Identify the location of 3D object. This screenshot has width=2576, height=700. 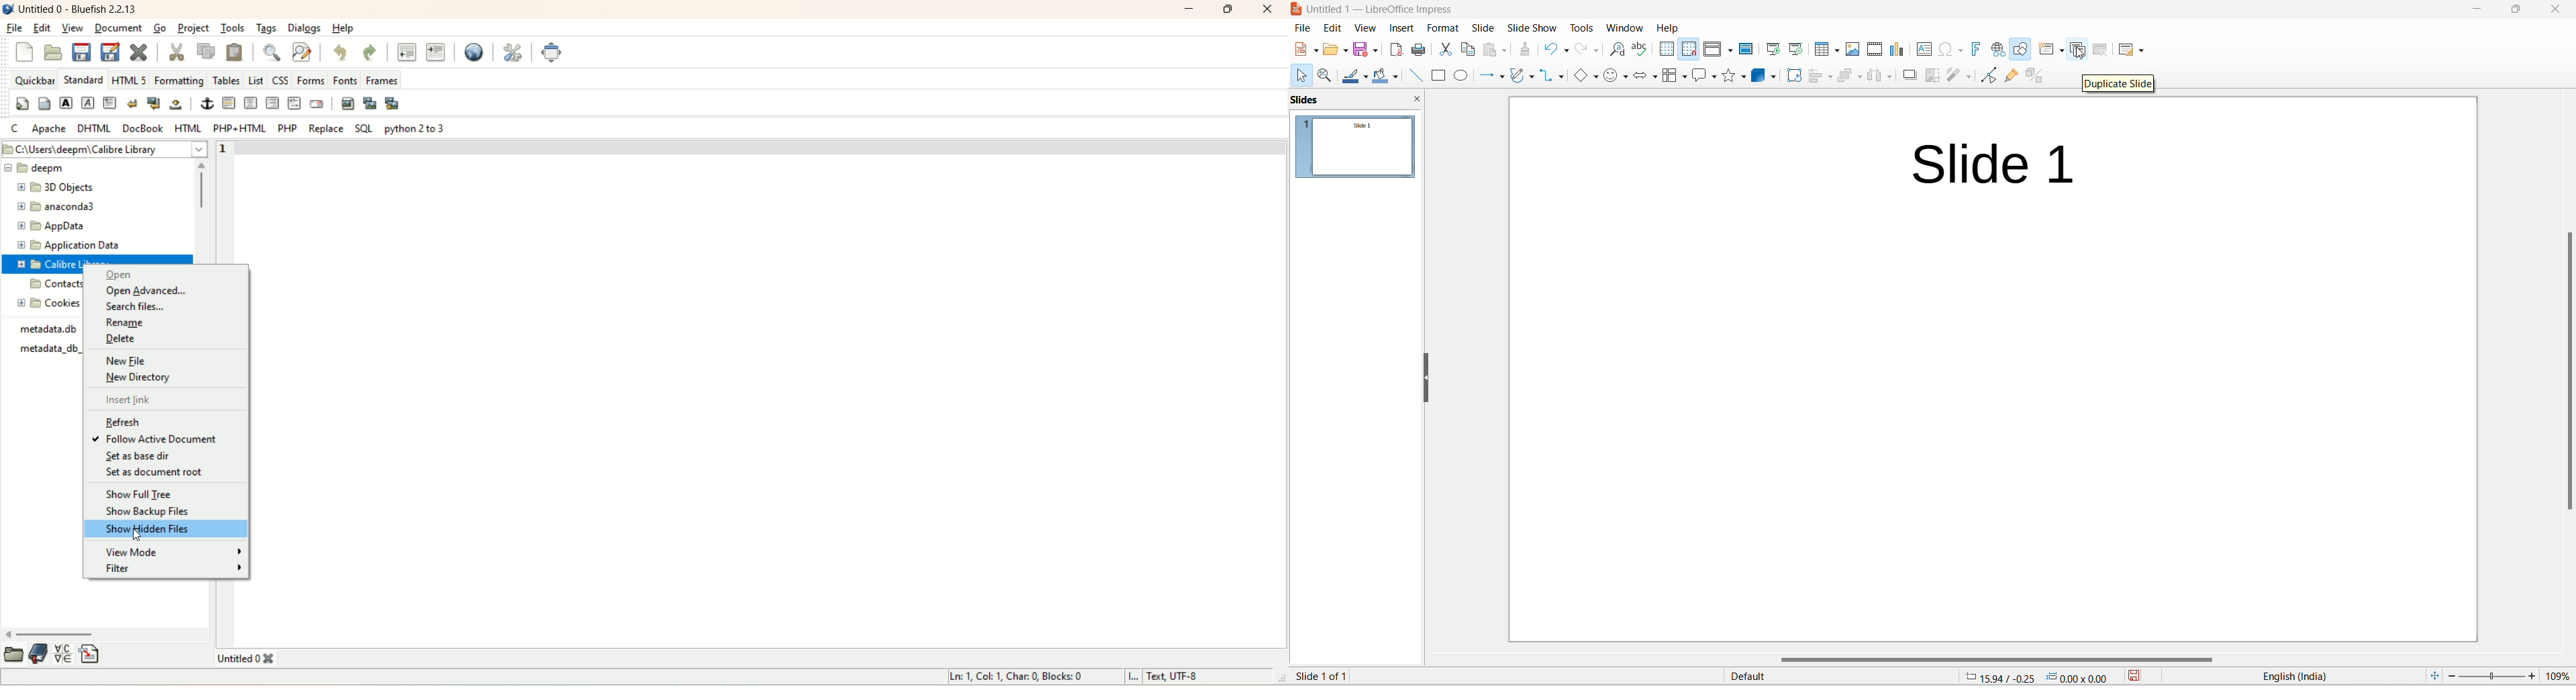
(51, 187).